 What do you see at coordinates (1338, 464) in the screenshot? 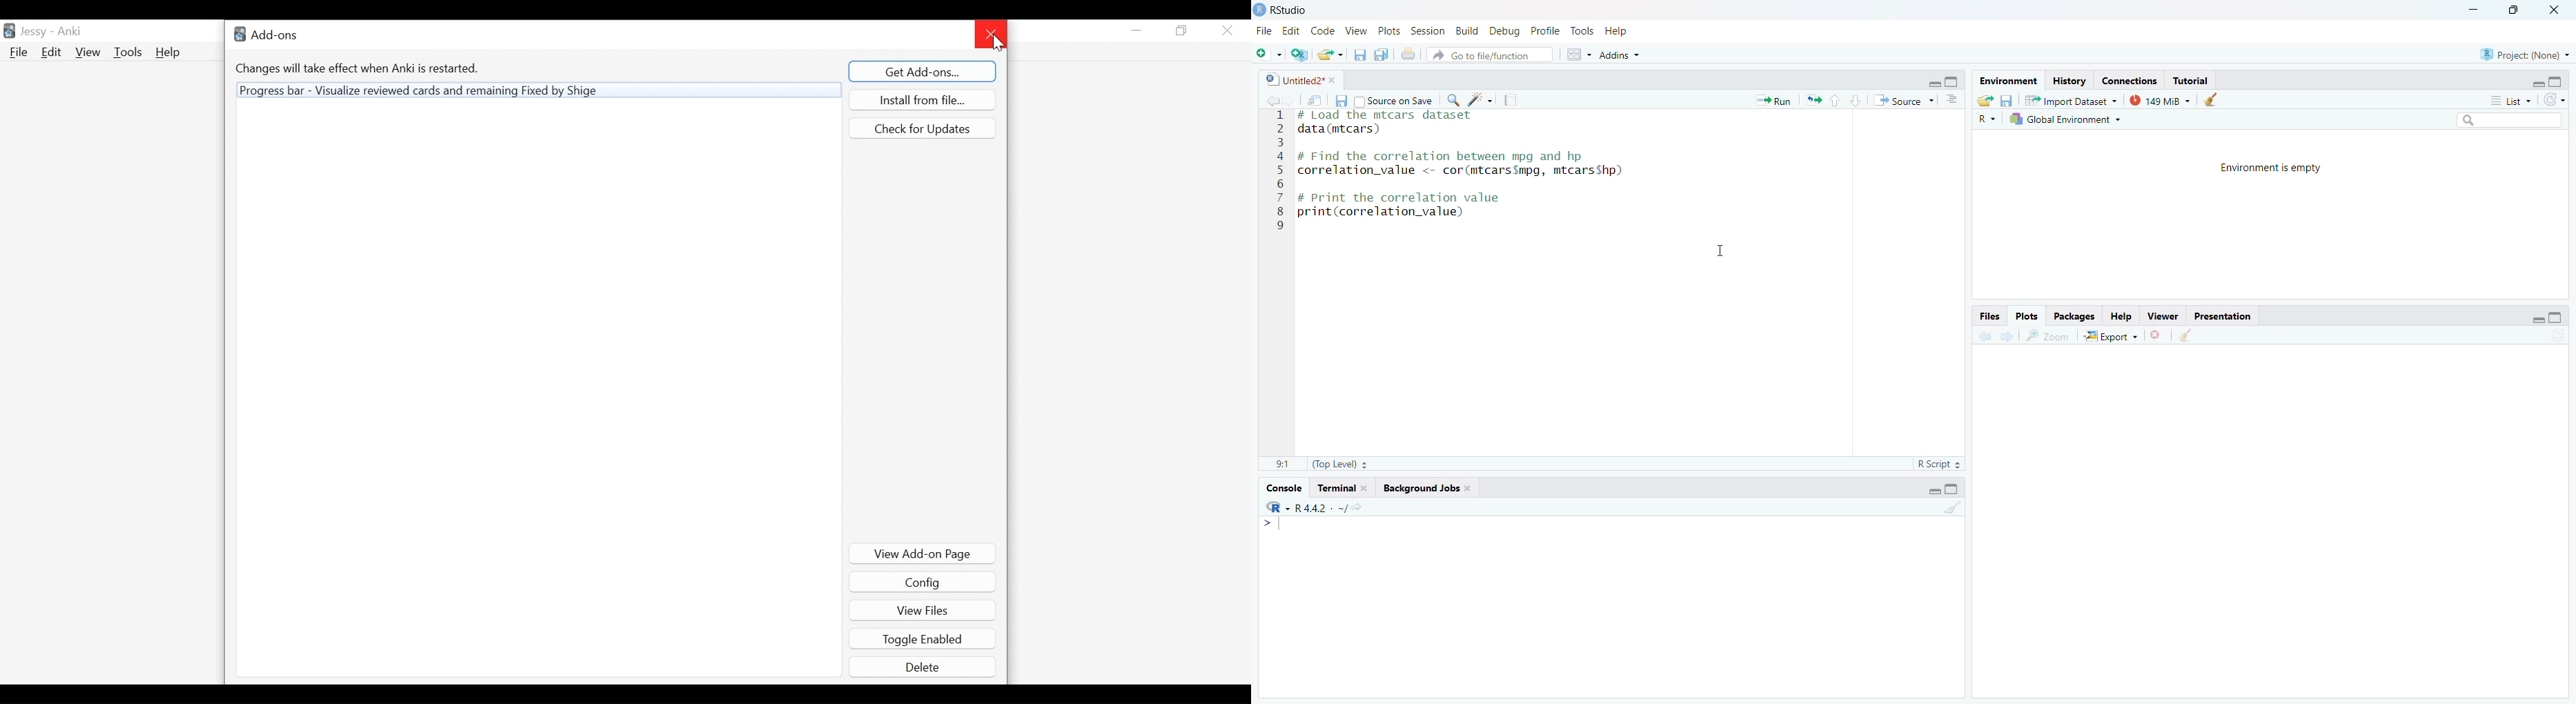
I see `(Top Level)` at bounding box center [1338, 464].